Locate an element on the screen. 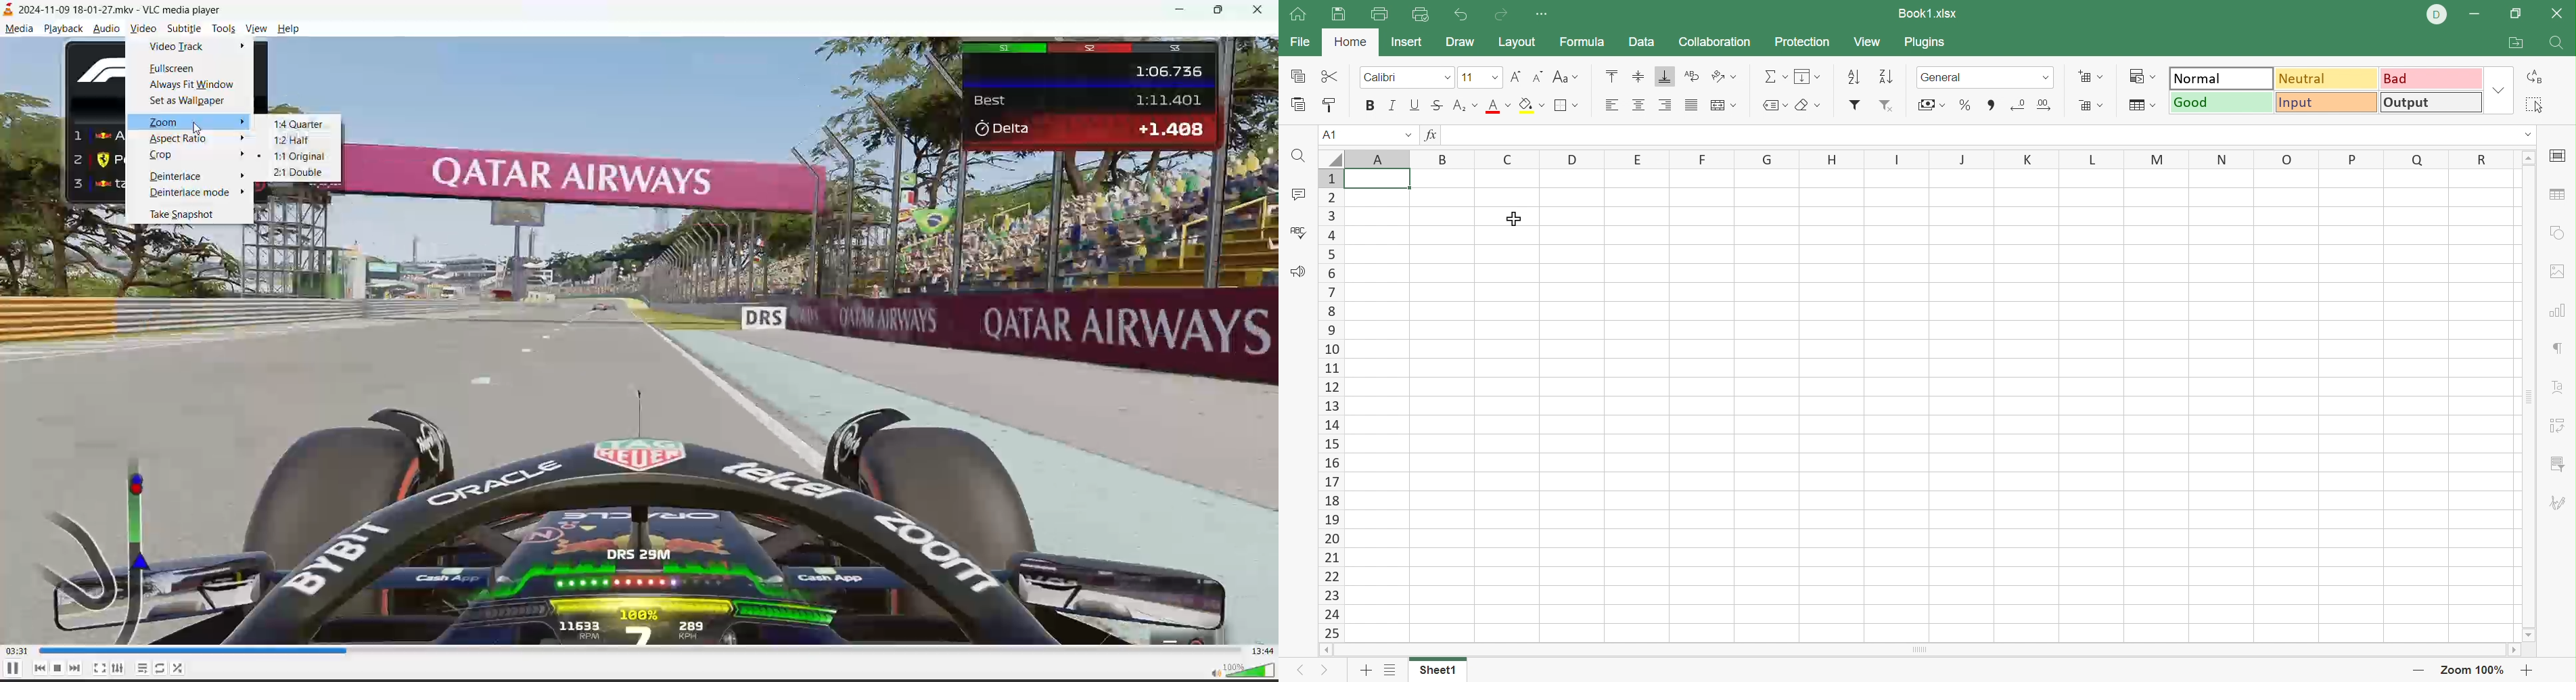 This screenshot has height=700, width=2576. total run time is located at coordinates (1262, 651).